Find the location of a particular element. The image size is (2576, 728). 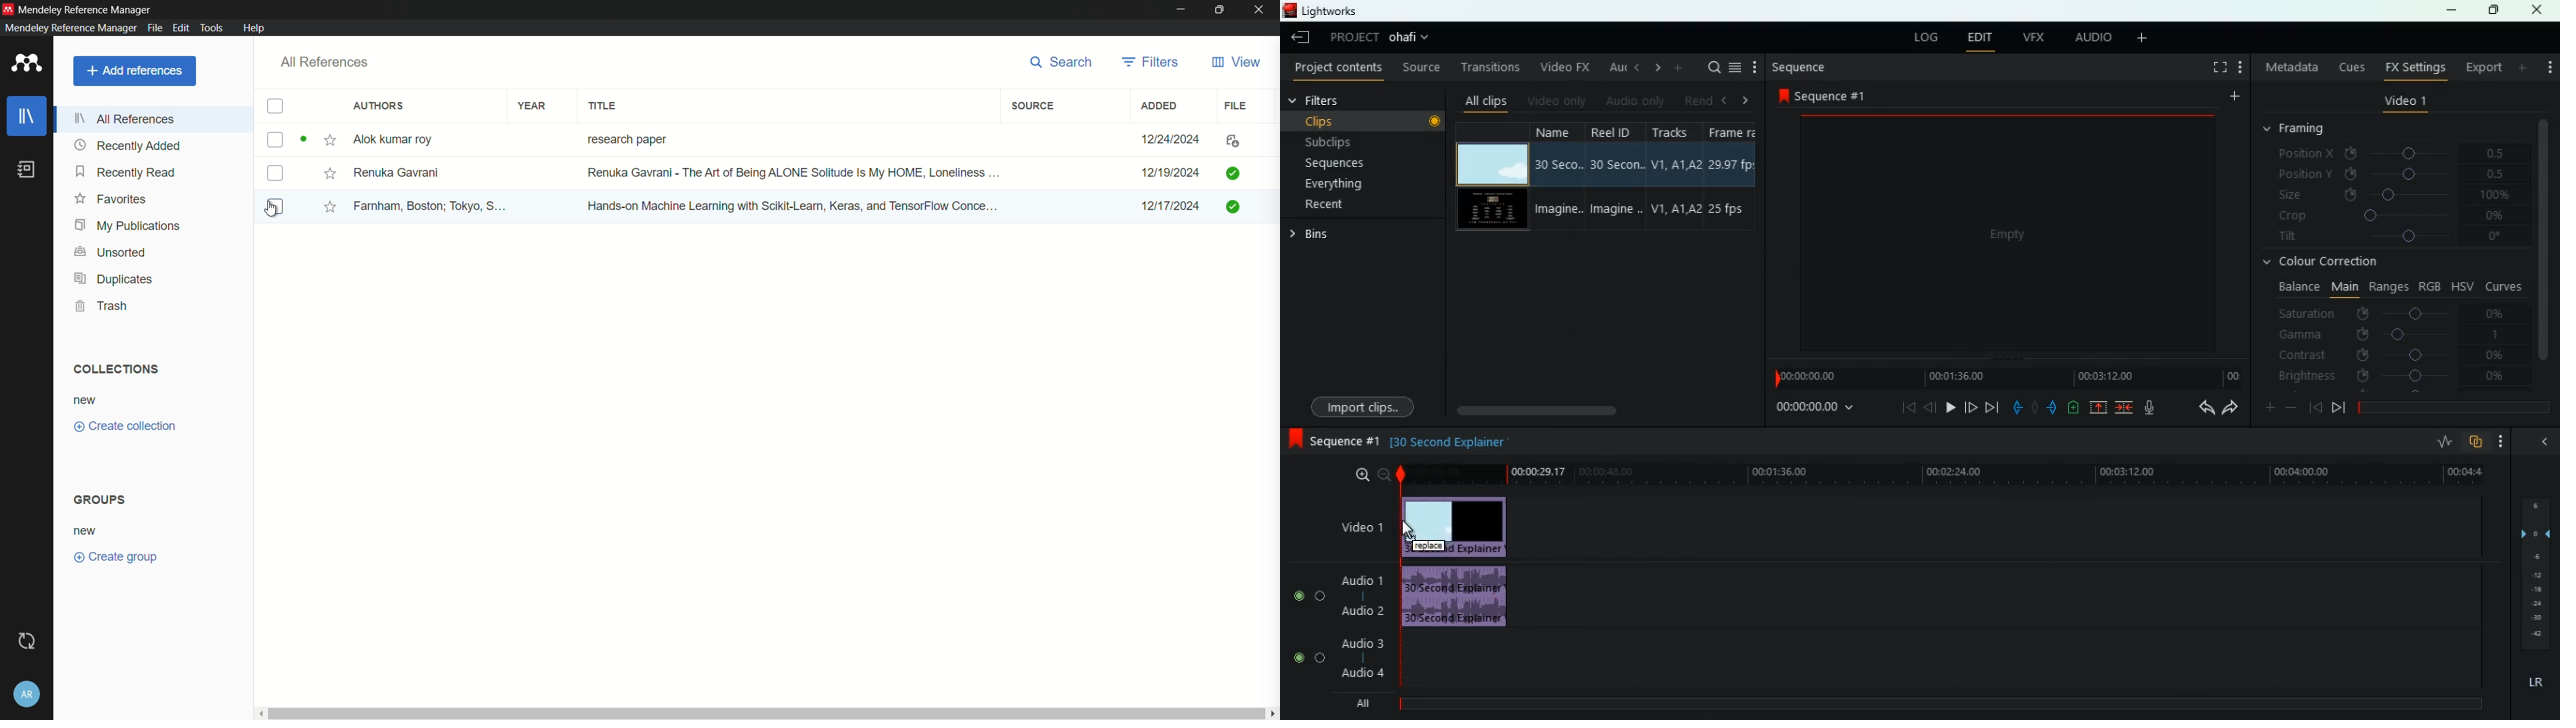

12/17/2024 is located at coordinates (1170, 206).